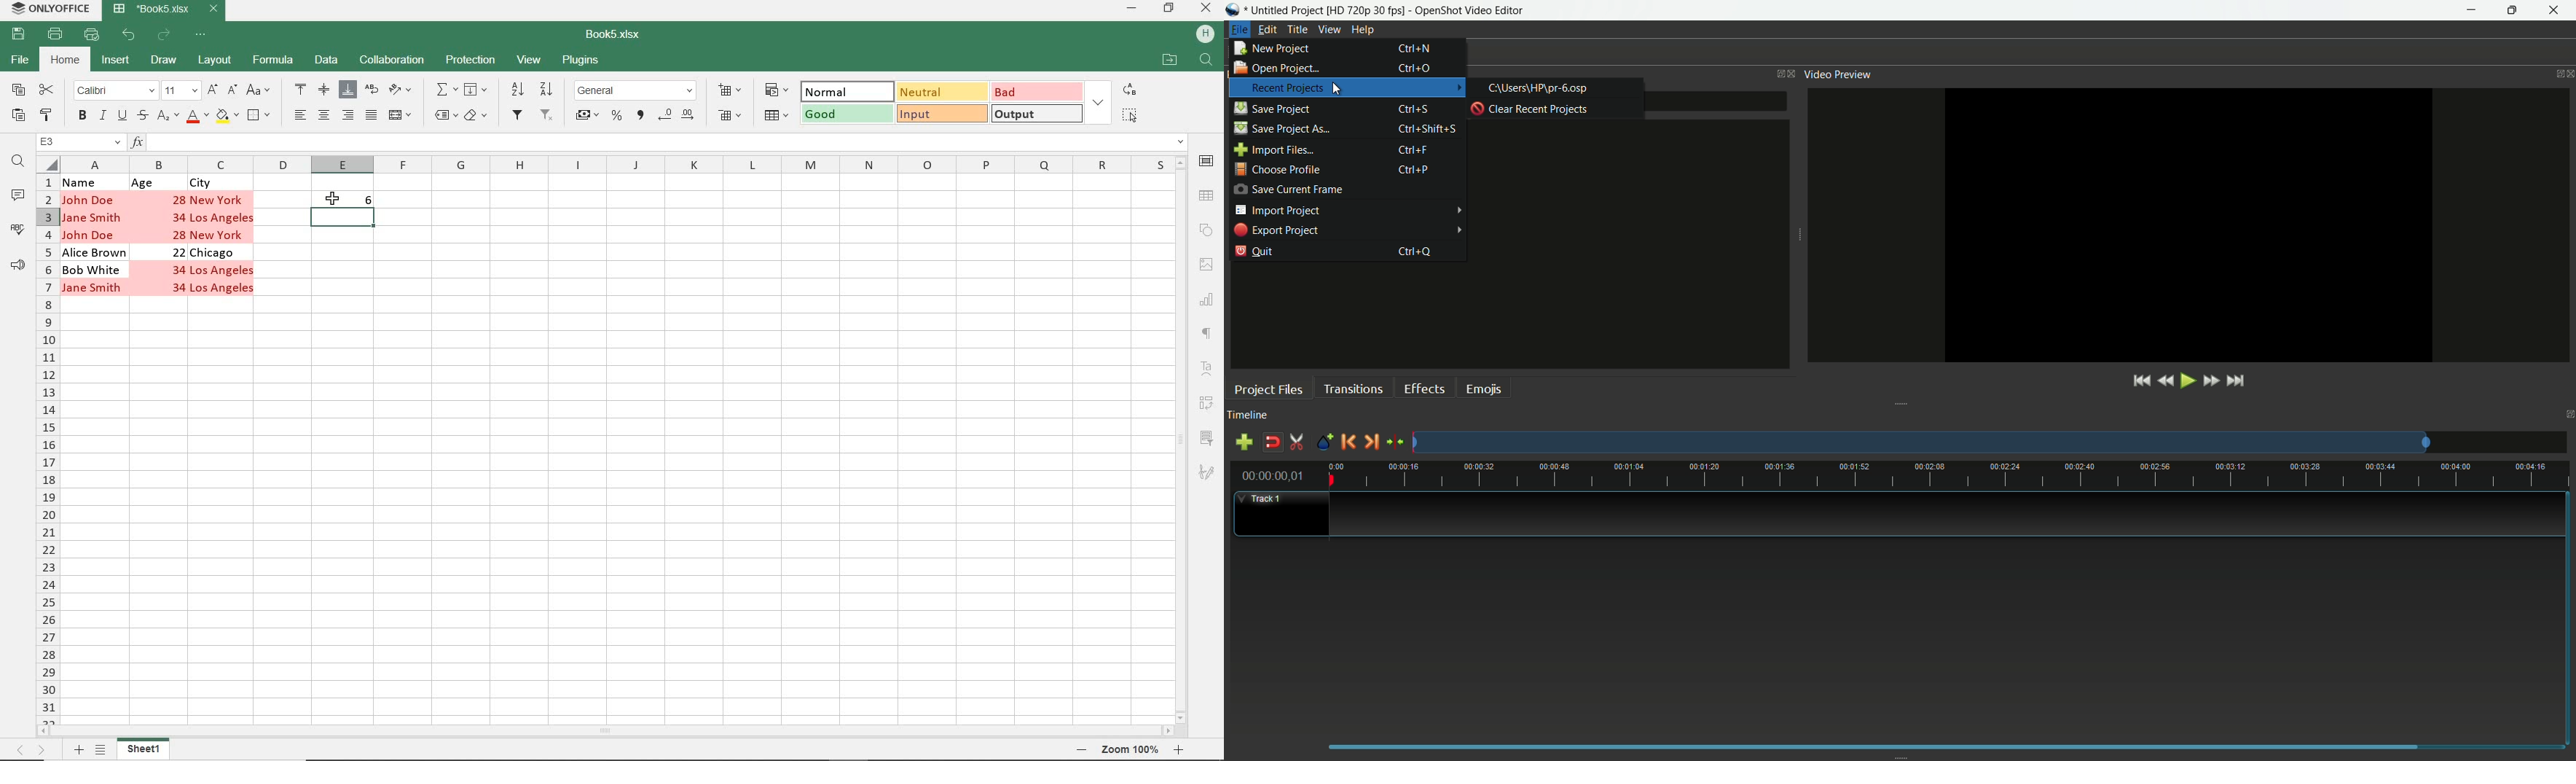 This screenshot has height=784, width=2576. I want to click on INCREMENT FONT SIZE, so click(213, 90).